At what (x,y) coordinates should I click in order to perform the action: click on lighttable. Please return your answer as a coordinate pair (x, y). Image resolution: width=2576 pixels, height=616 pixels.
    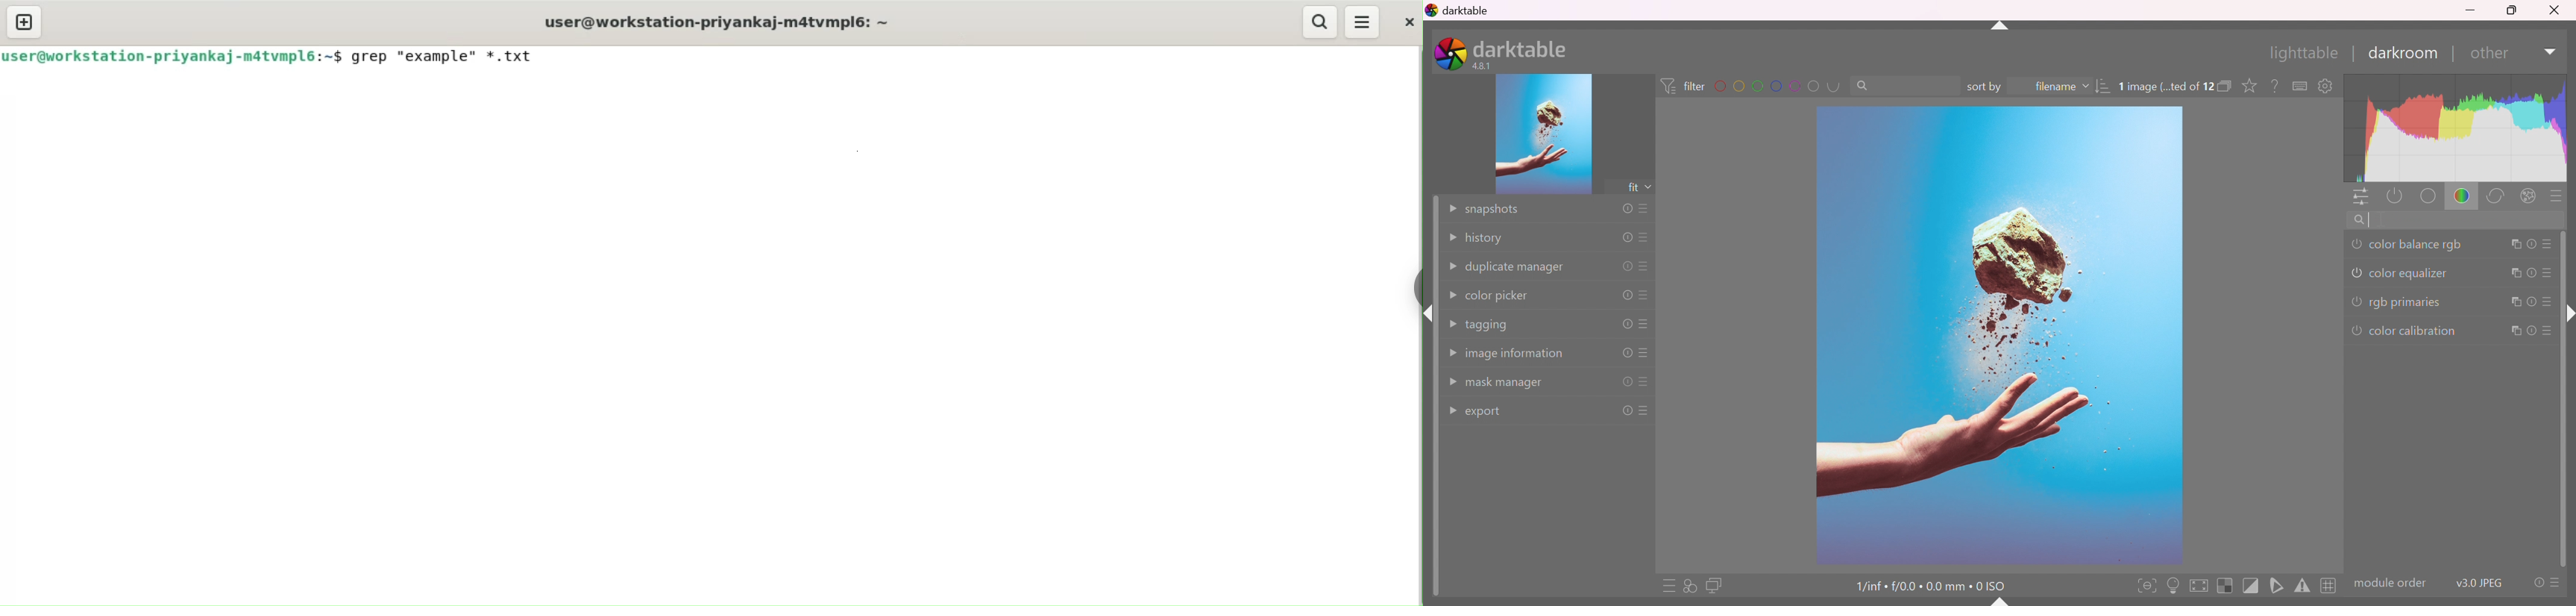
    Looking at the image, I should click on (2301, 54).